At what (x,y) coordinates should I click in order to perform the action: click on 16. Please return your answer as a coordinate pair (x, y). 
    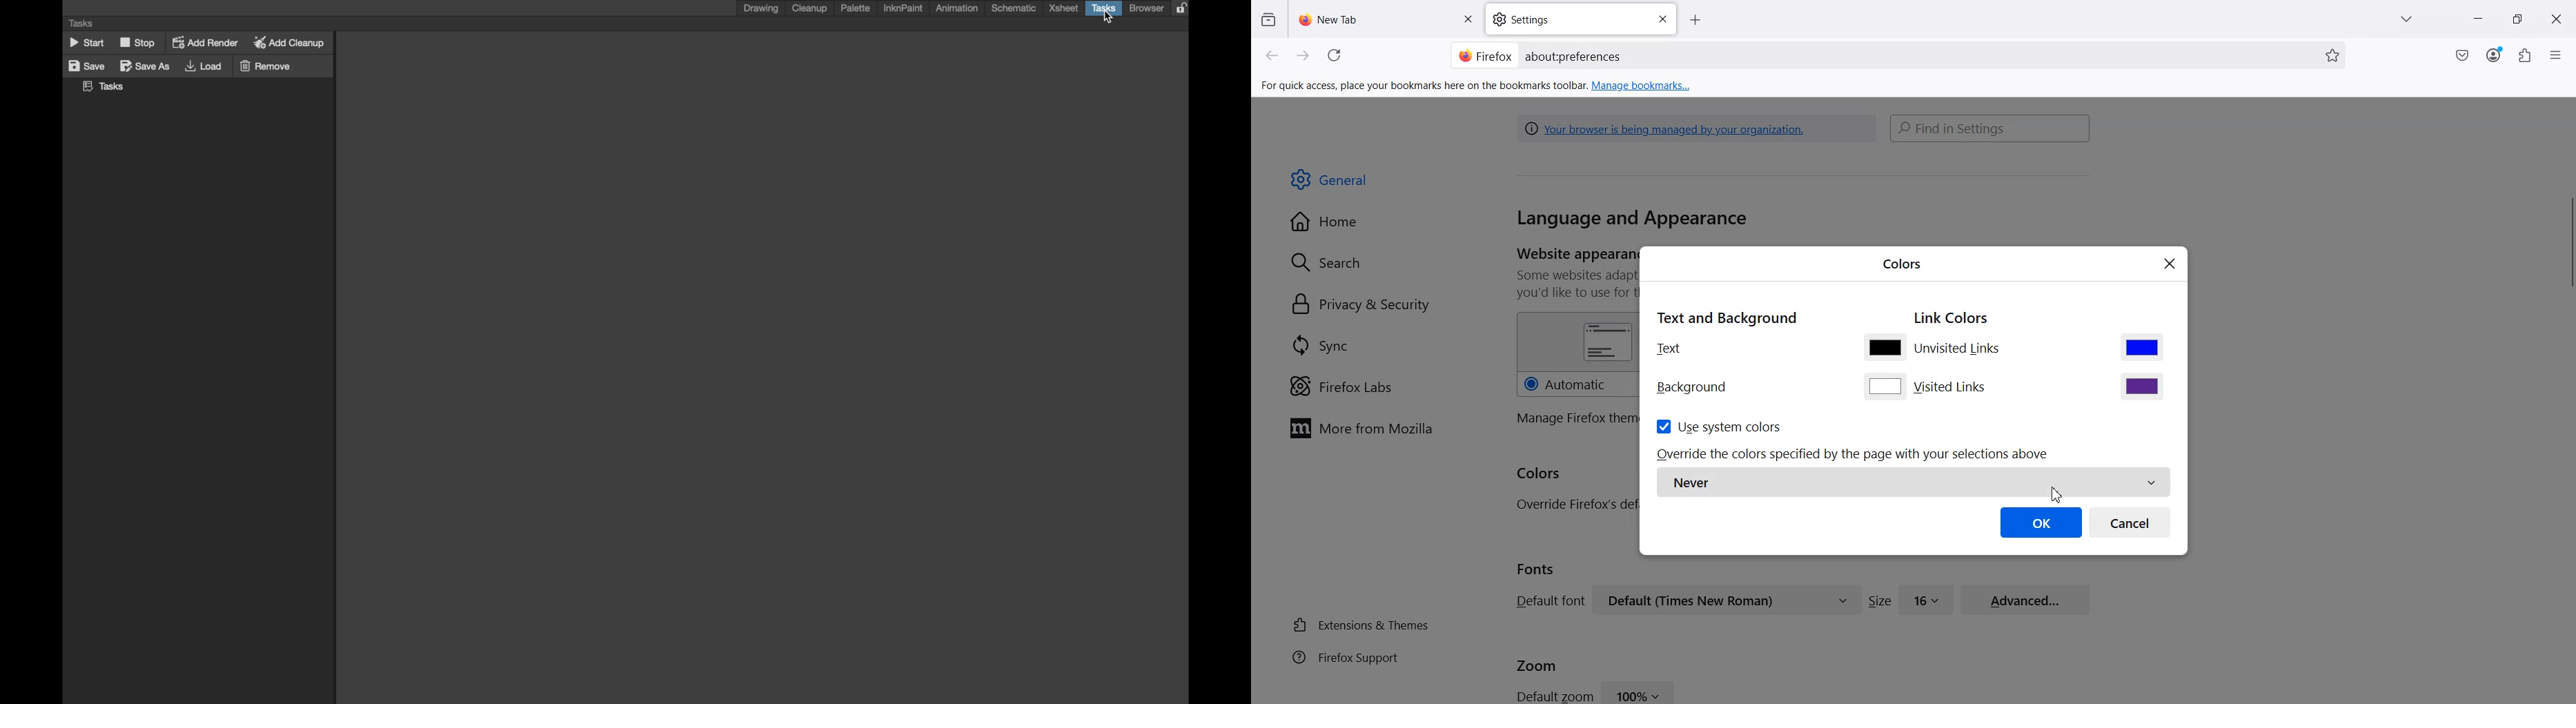
    Looking at the image, I should click on (1927, 598).